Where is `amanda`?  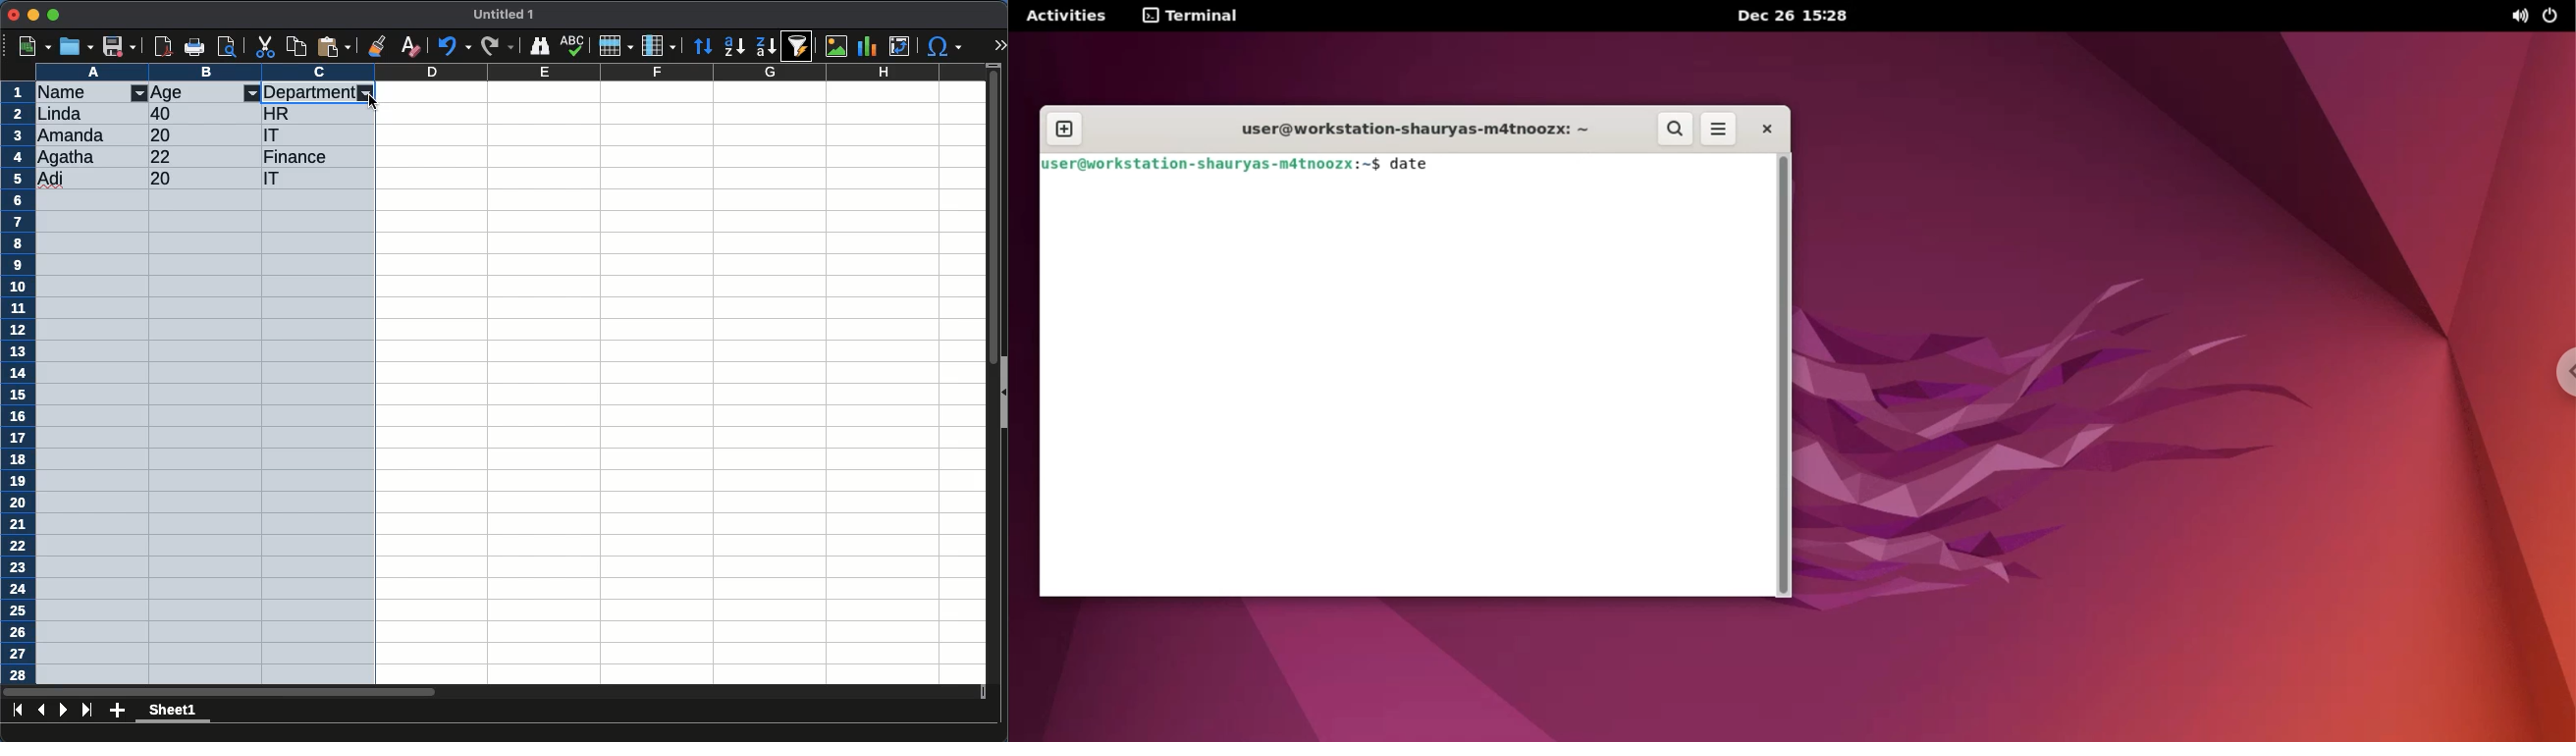 amanda is located at coordinates (73, 134).